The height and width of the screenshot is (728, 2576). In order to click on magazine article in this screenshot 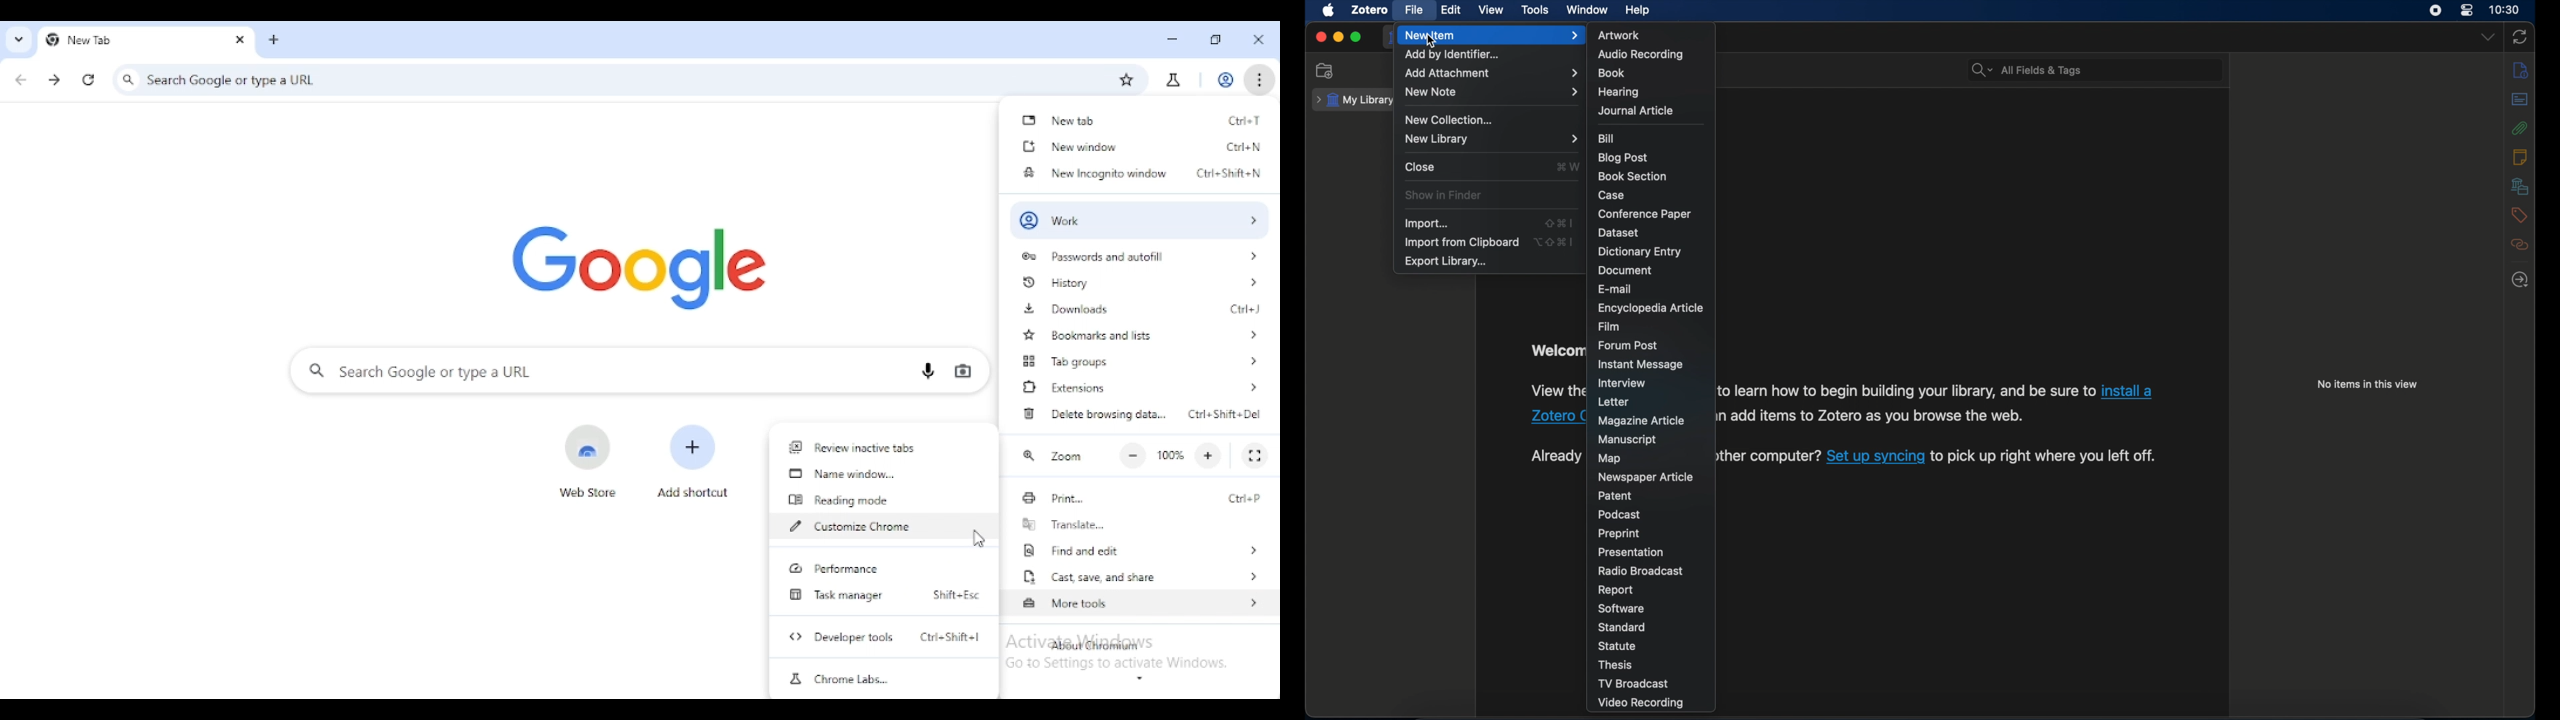, I will do `click(1640, 421)`.